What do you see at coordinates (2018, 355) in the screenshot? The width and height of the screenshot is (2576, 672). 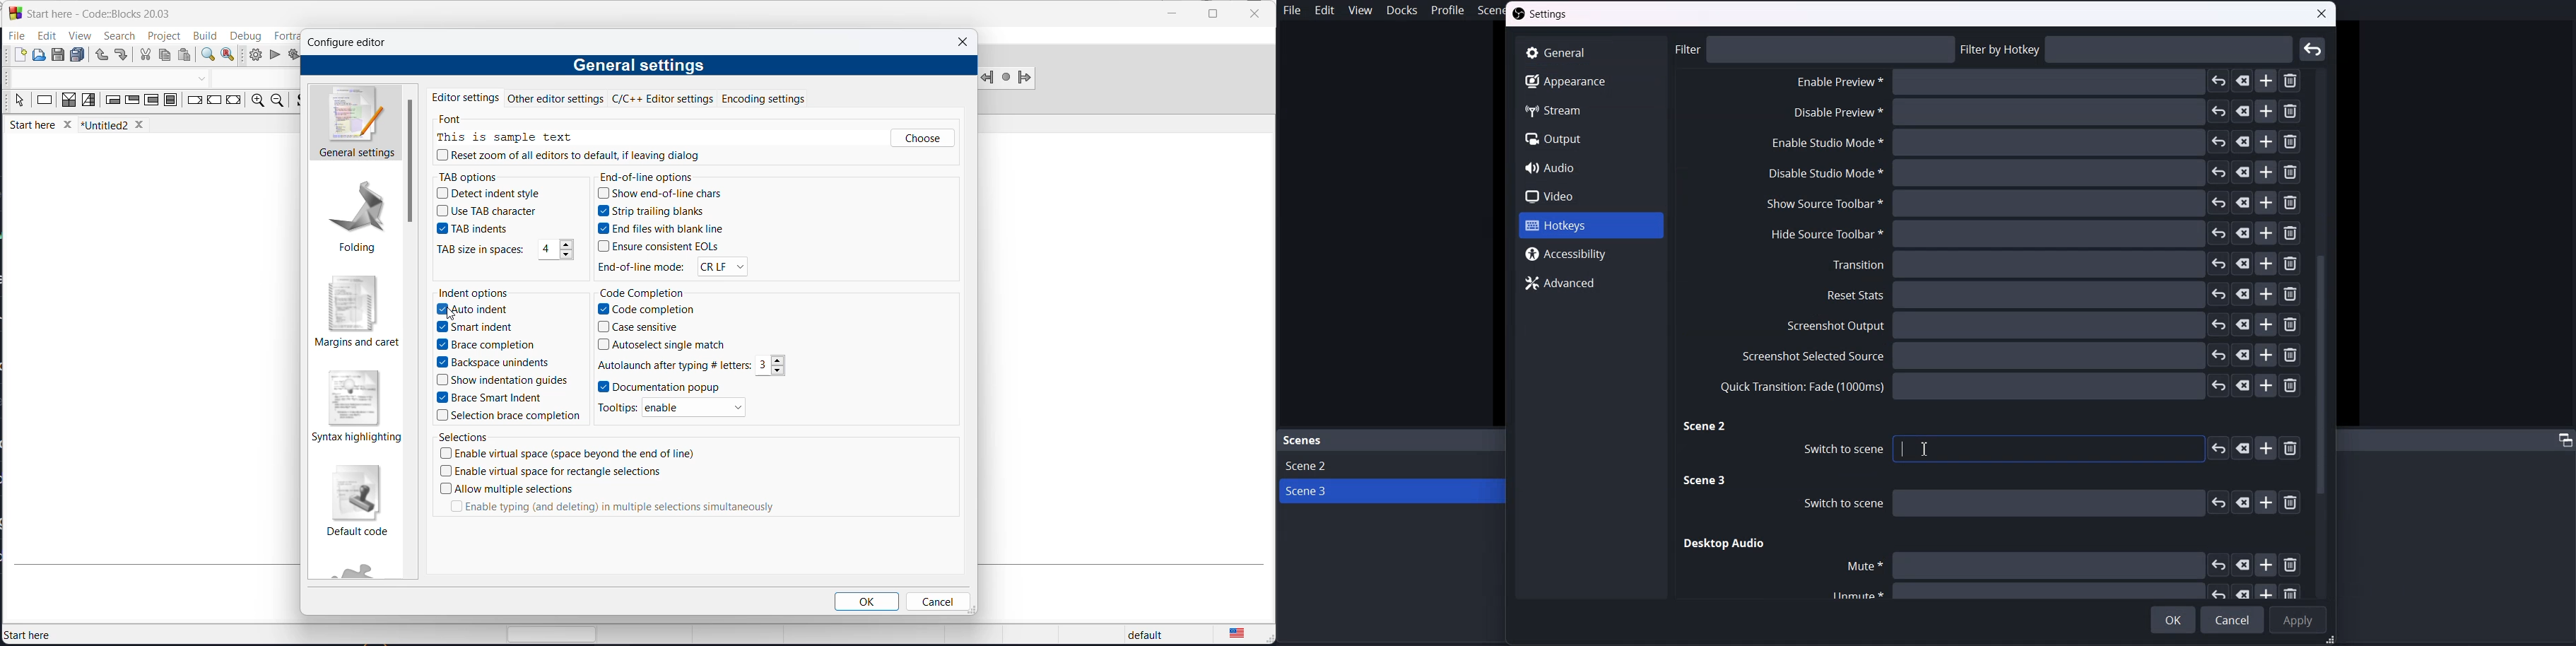 I see `Screenshot selected source` at bounding box center [2018, 355].